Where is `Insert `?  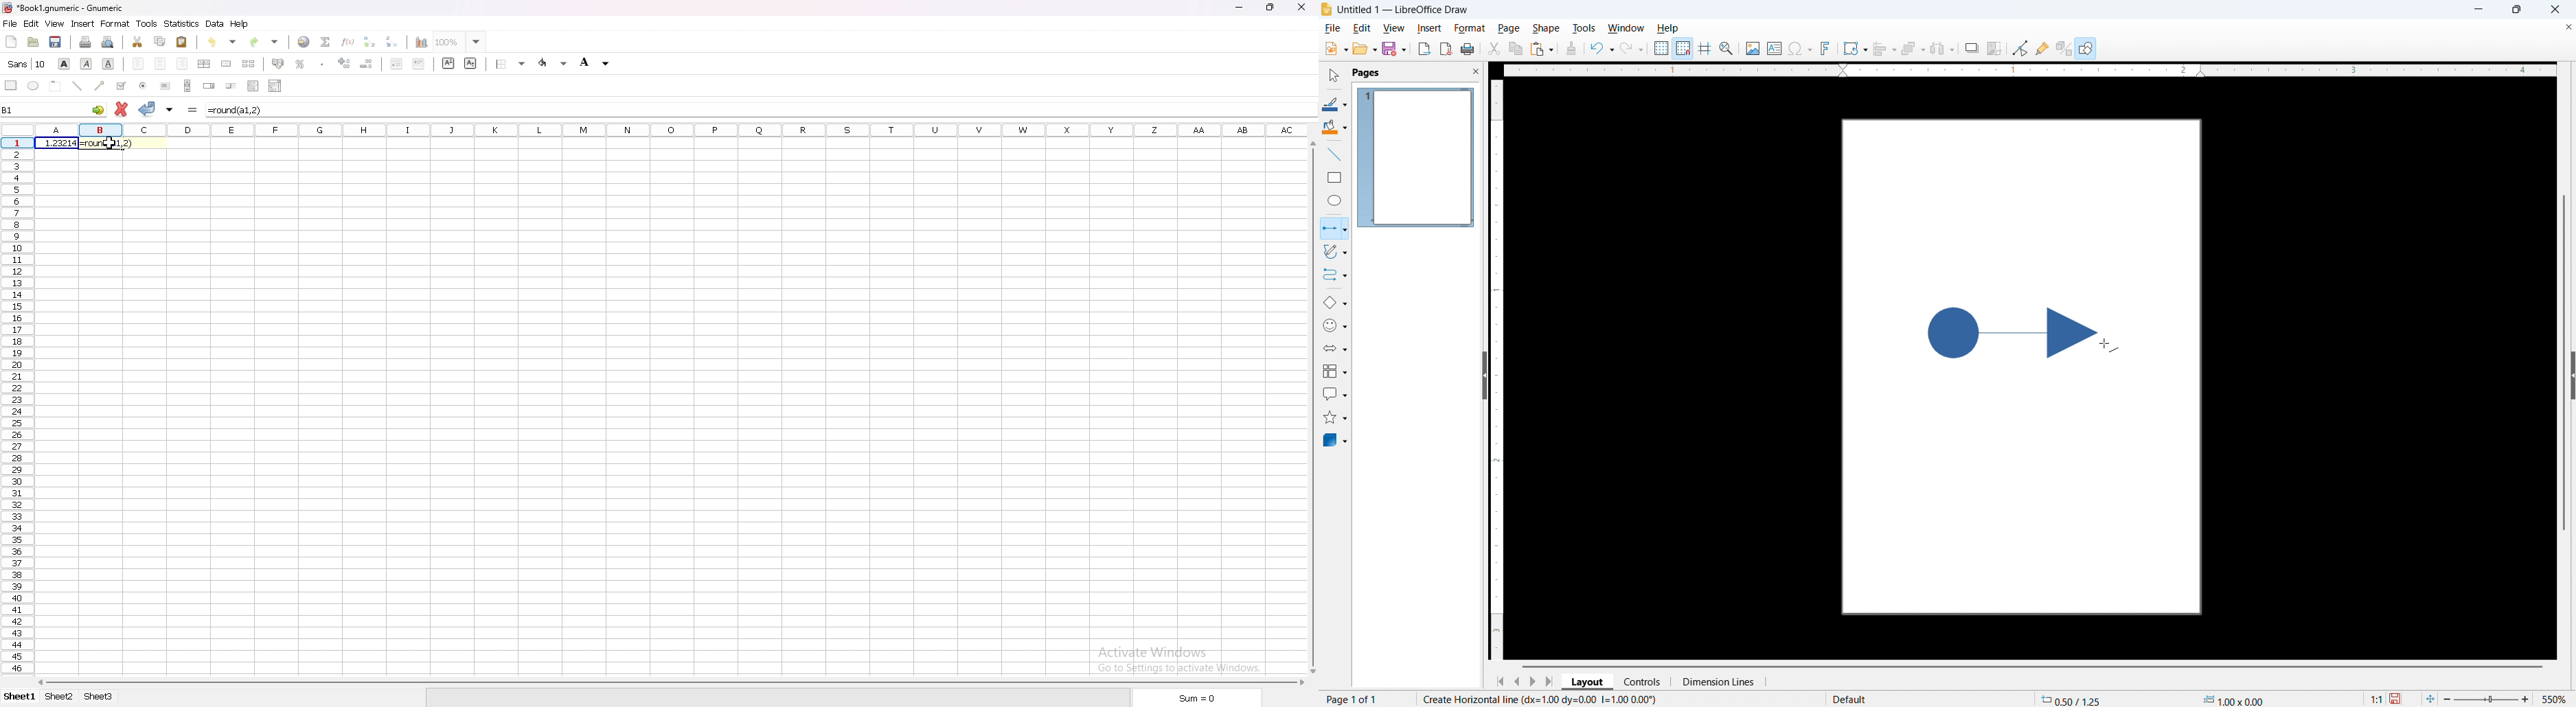 Insert  is located at coordinates (1429, 27).